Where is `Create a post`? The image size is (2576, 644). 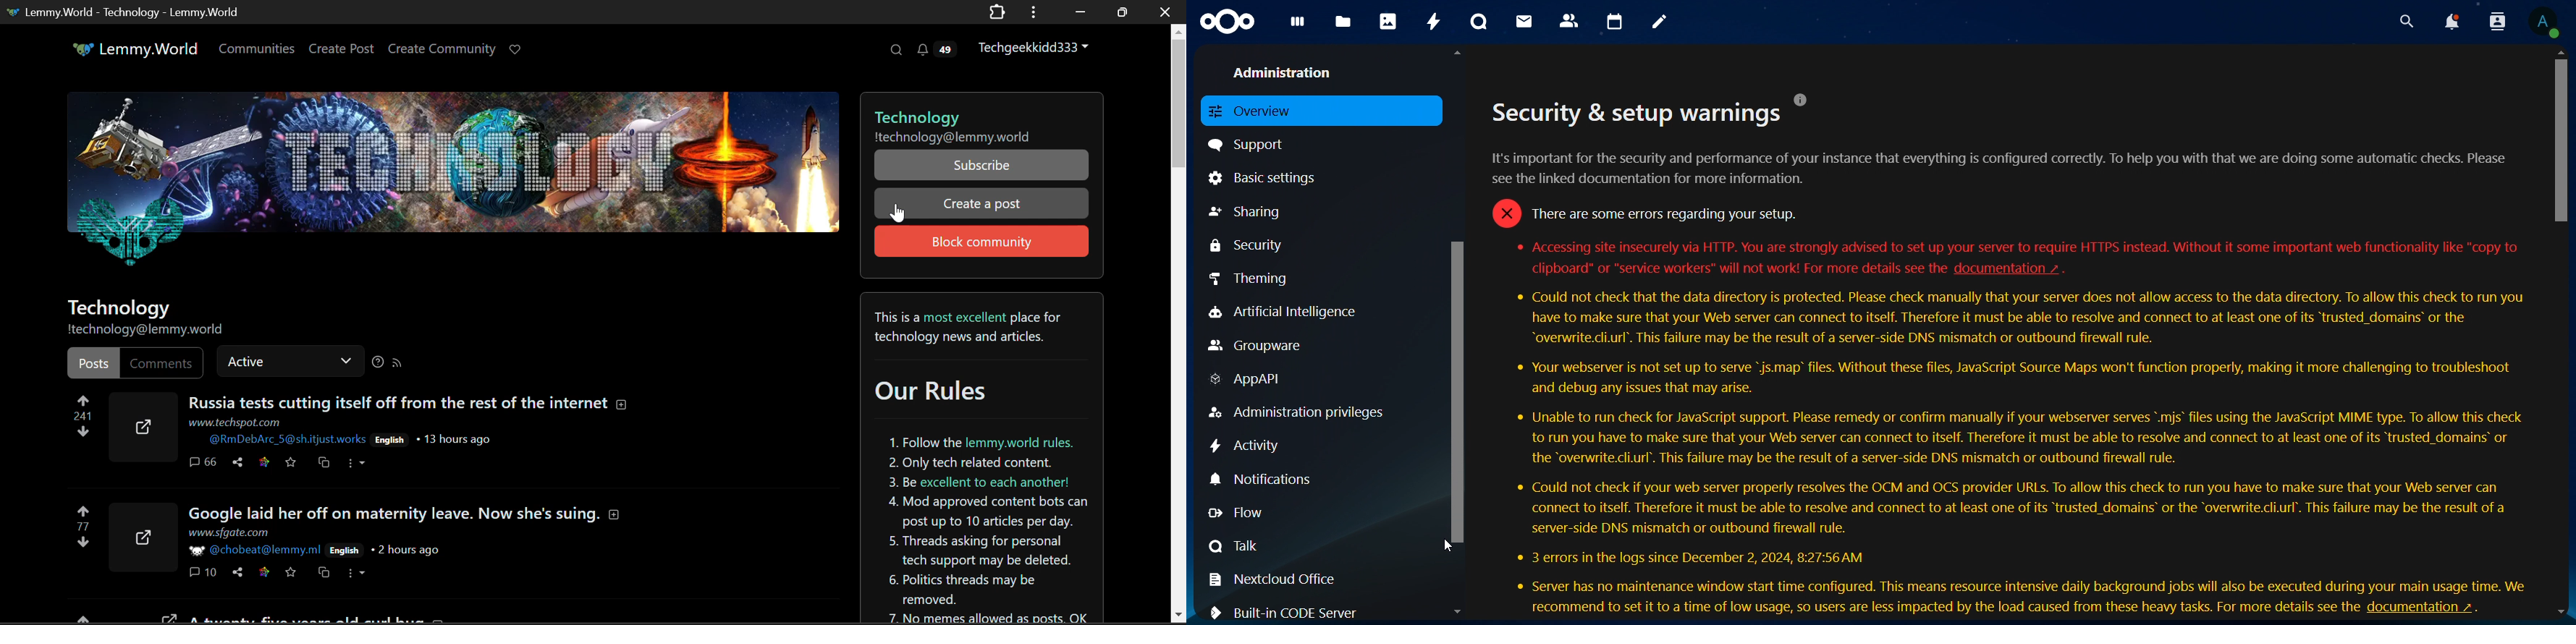 Create a post is located at coordinates (979, 204).